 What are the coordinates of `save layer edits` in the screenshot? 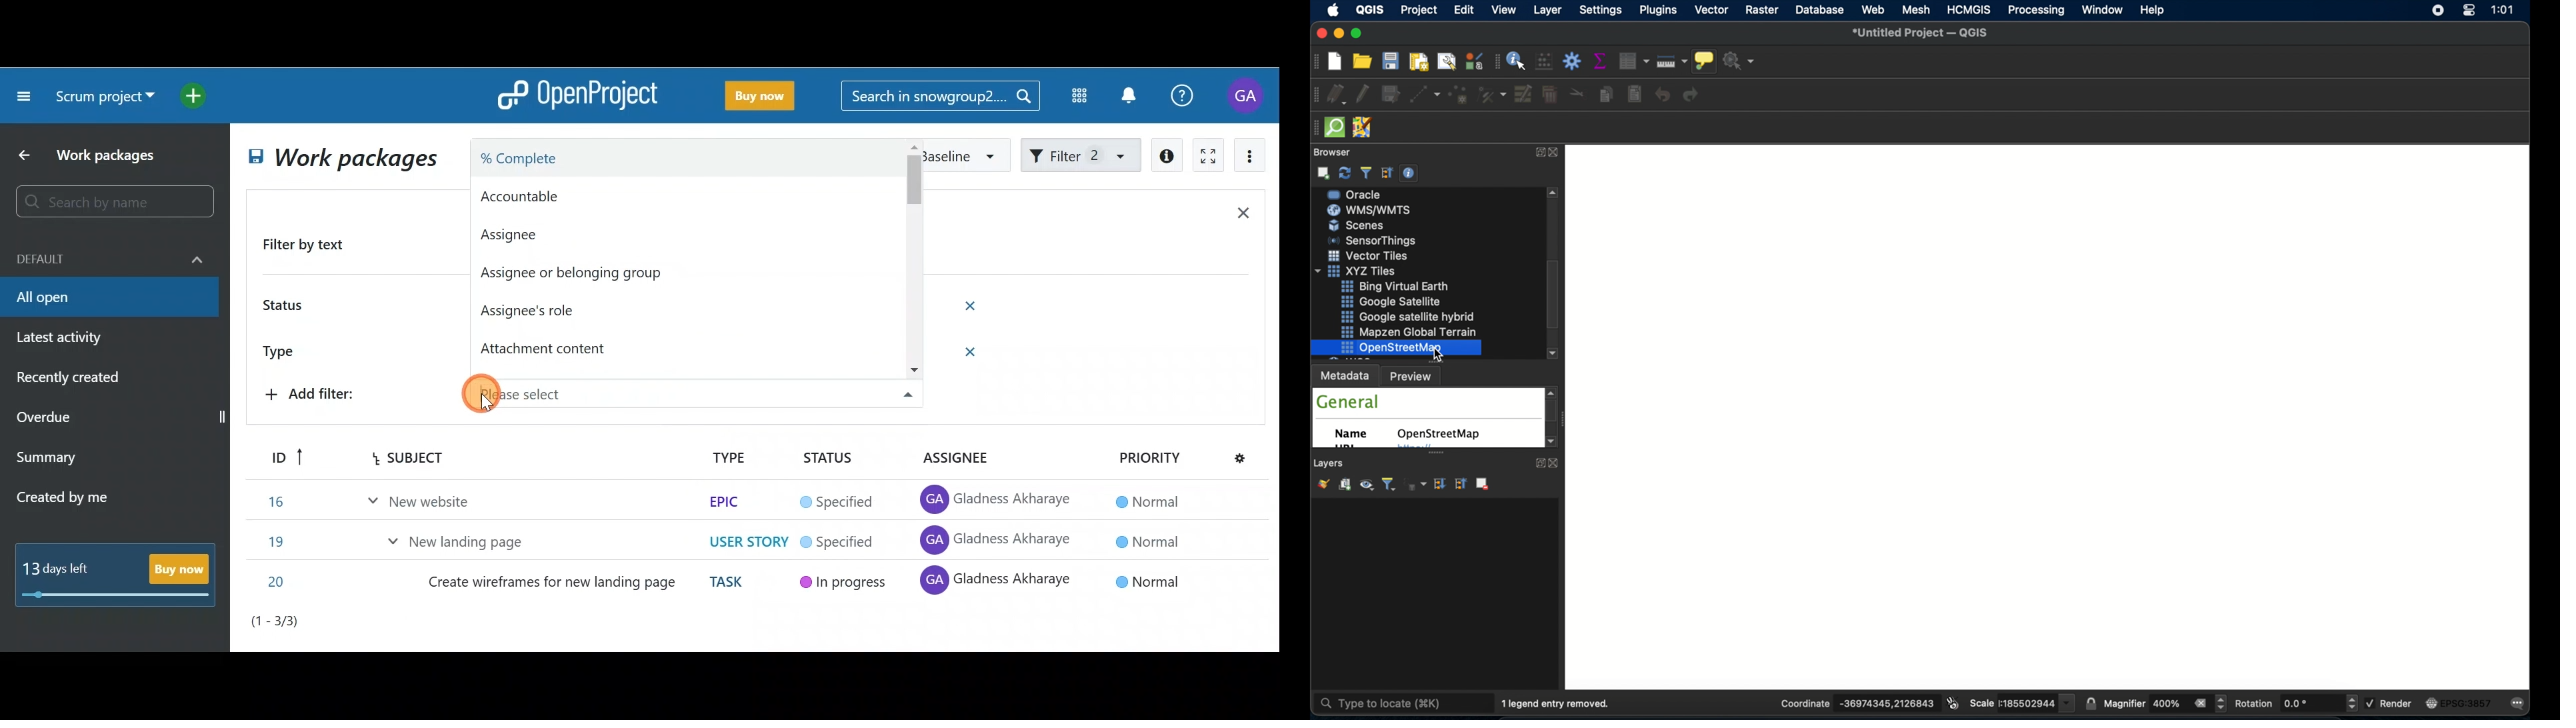 It's located at (1391, 95).